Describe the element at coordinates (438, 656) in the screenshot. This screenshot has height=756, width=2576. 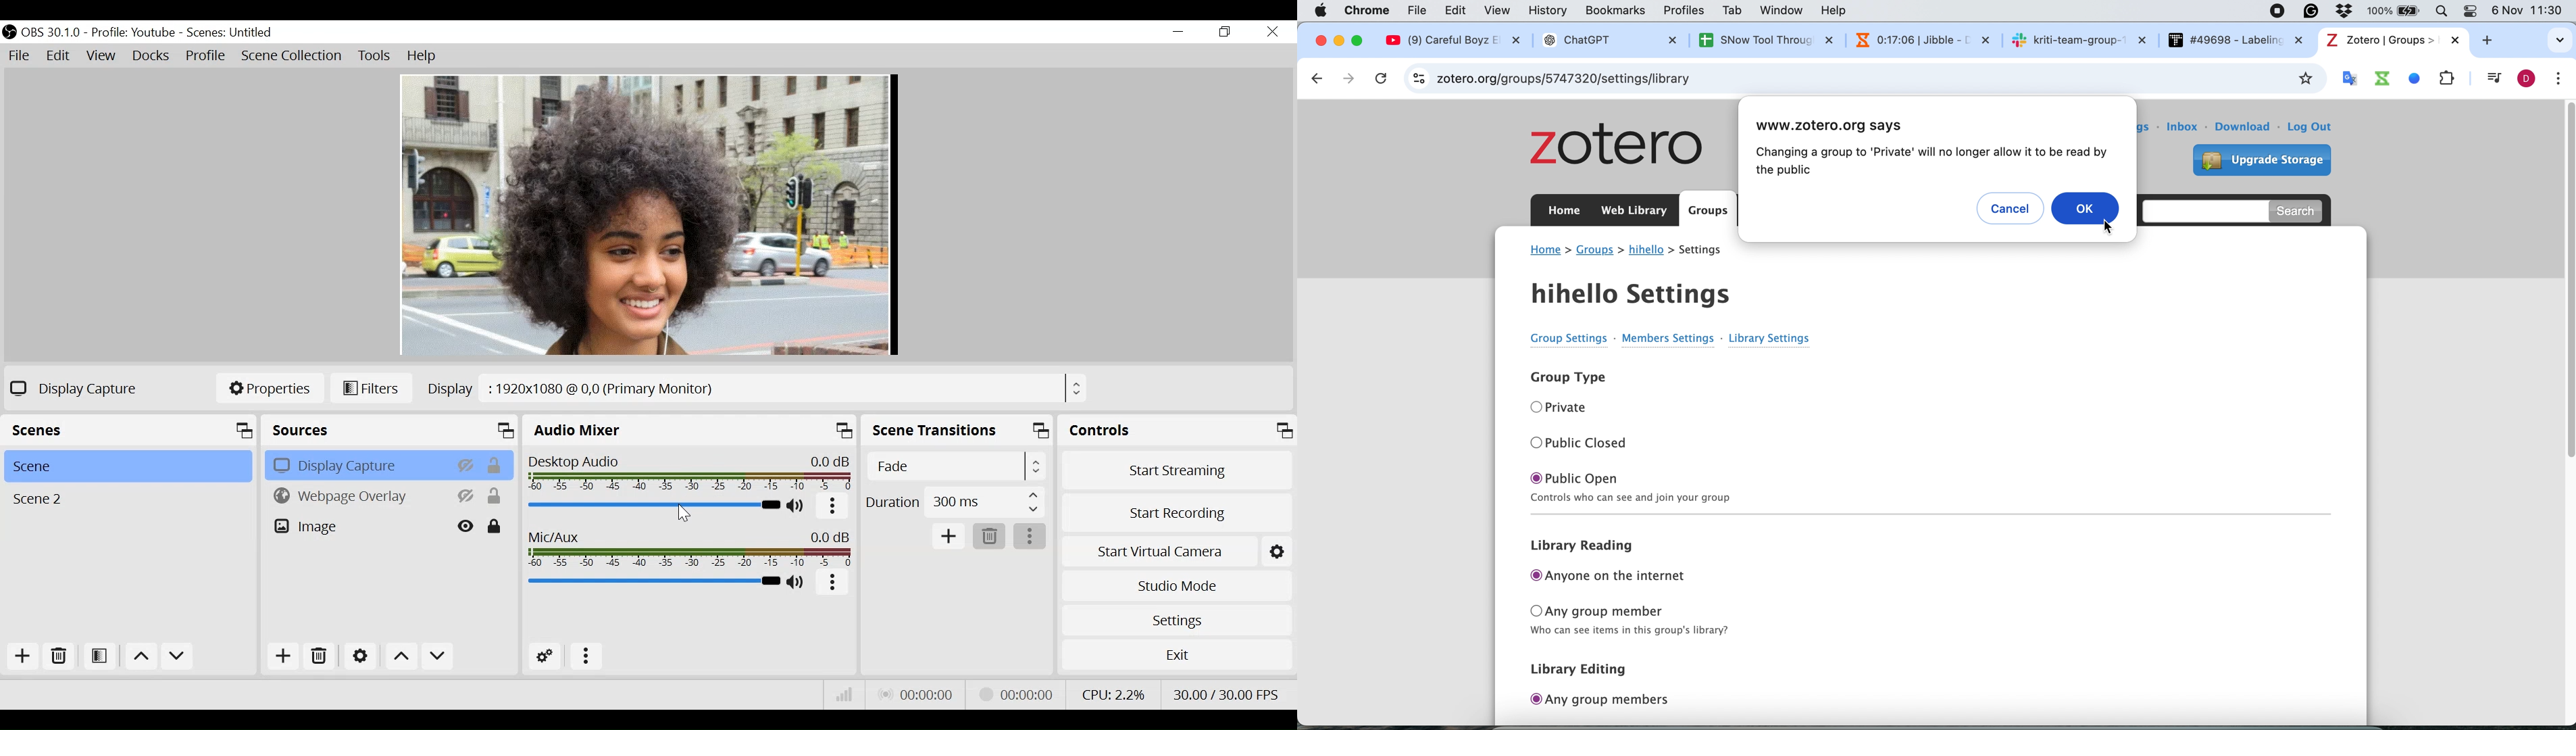
I see `Move down` at that location.